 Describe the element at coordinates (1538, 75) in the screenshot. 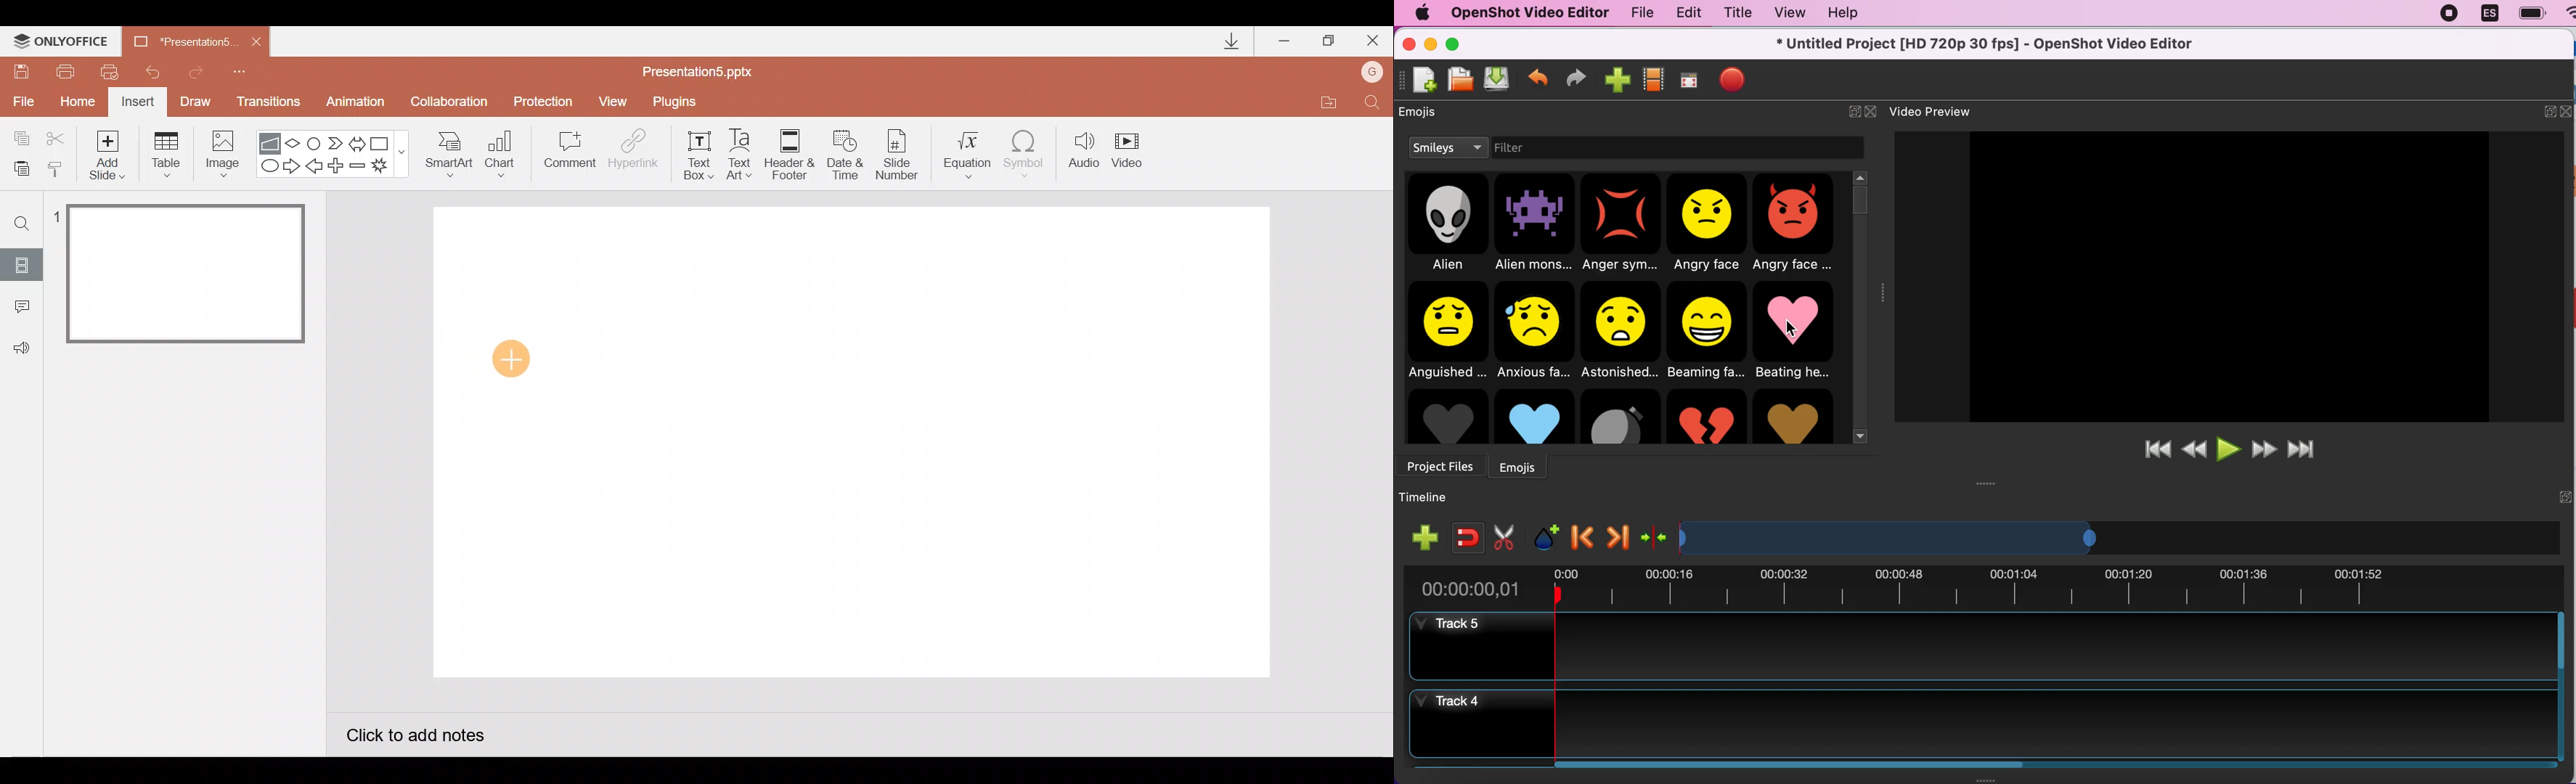

I see `undo` at that location.